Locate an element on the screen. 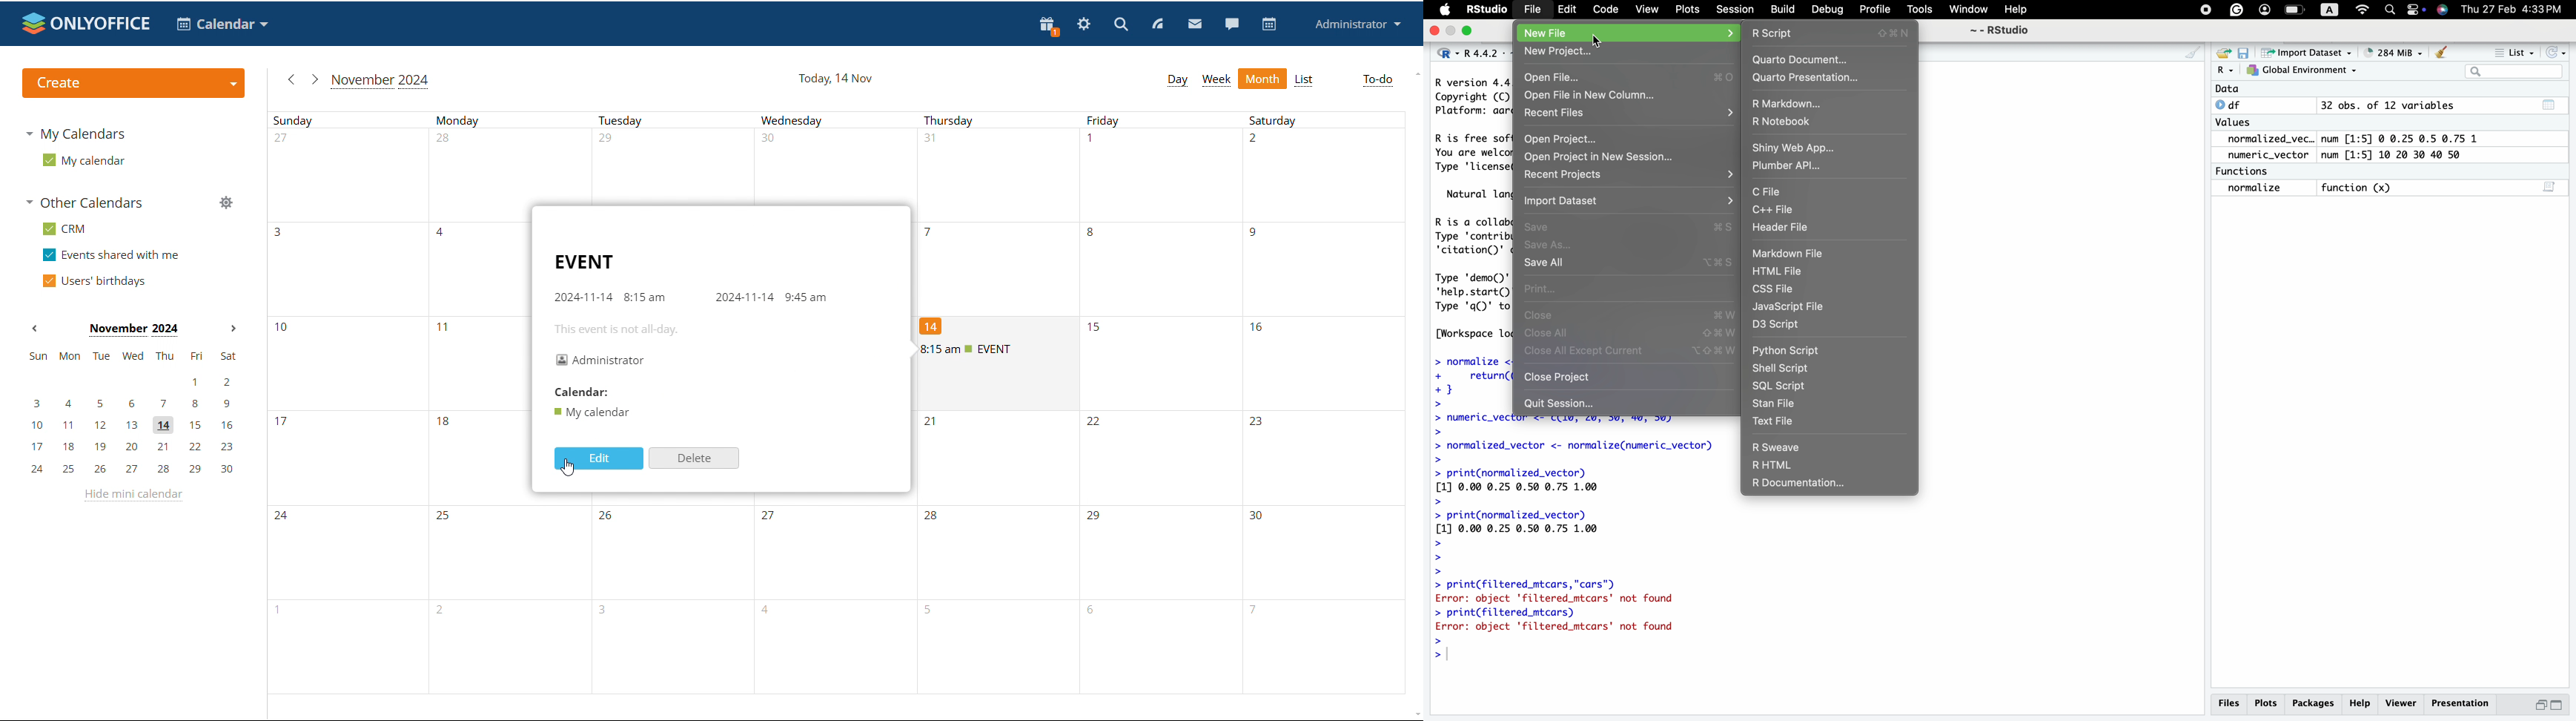 Image resolution: width=2576 pixels, height=728 pixels. 0 df is located at coordinates (2233, 105).